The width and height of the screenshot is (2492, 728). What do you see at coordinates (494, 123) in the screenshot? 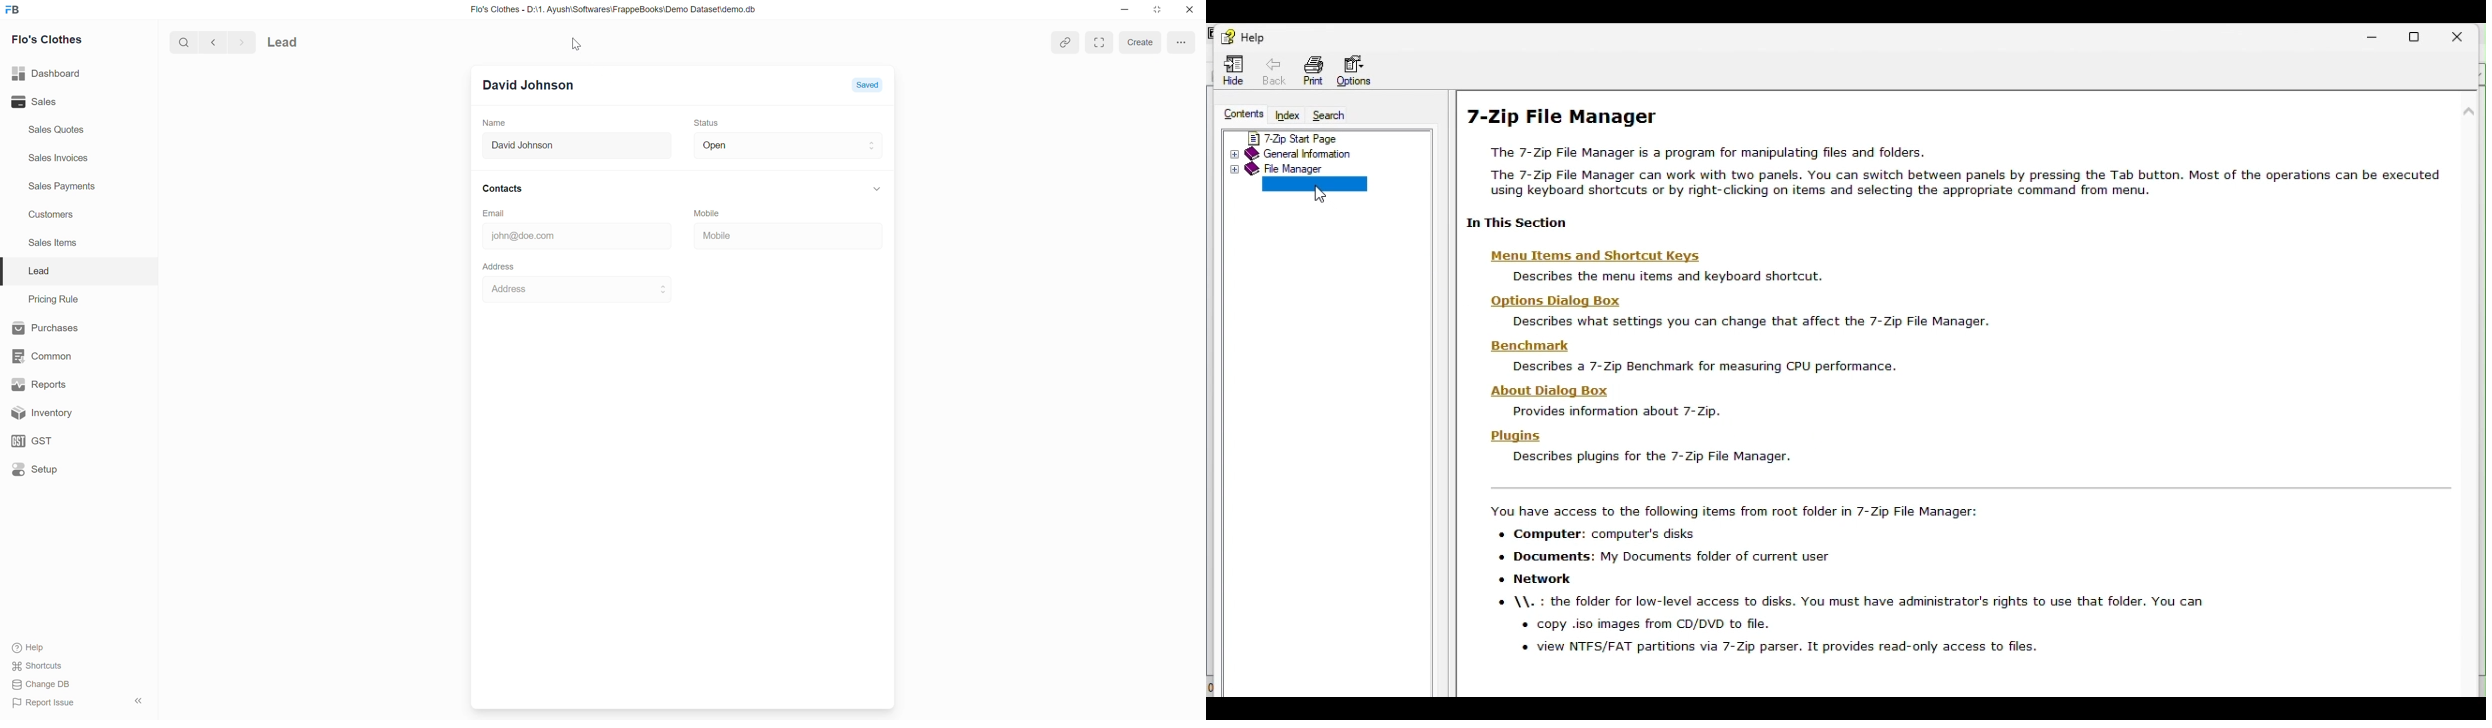
I see `Name` at bounding box center [494, 123].